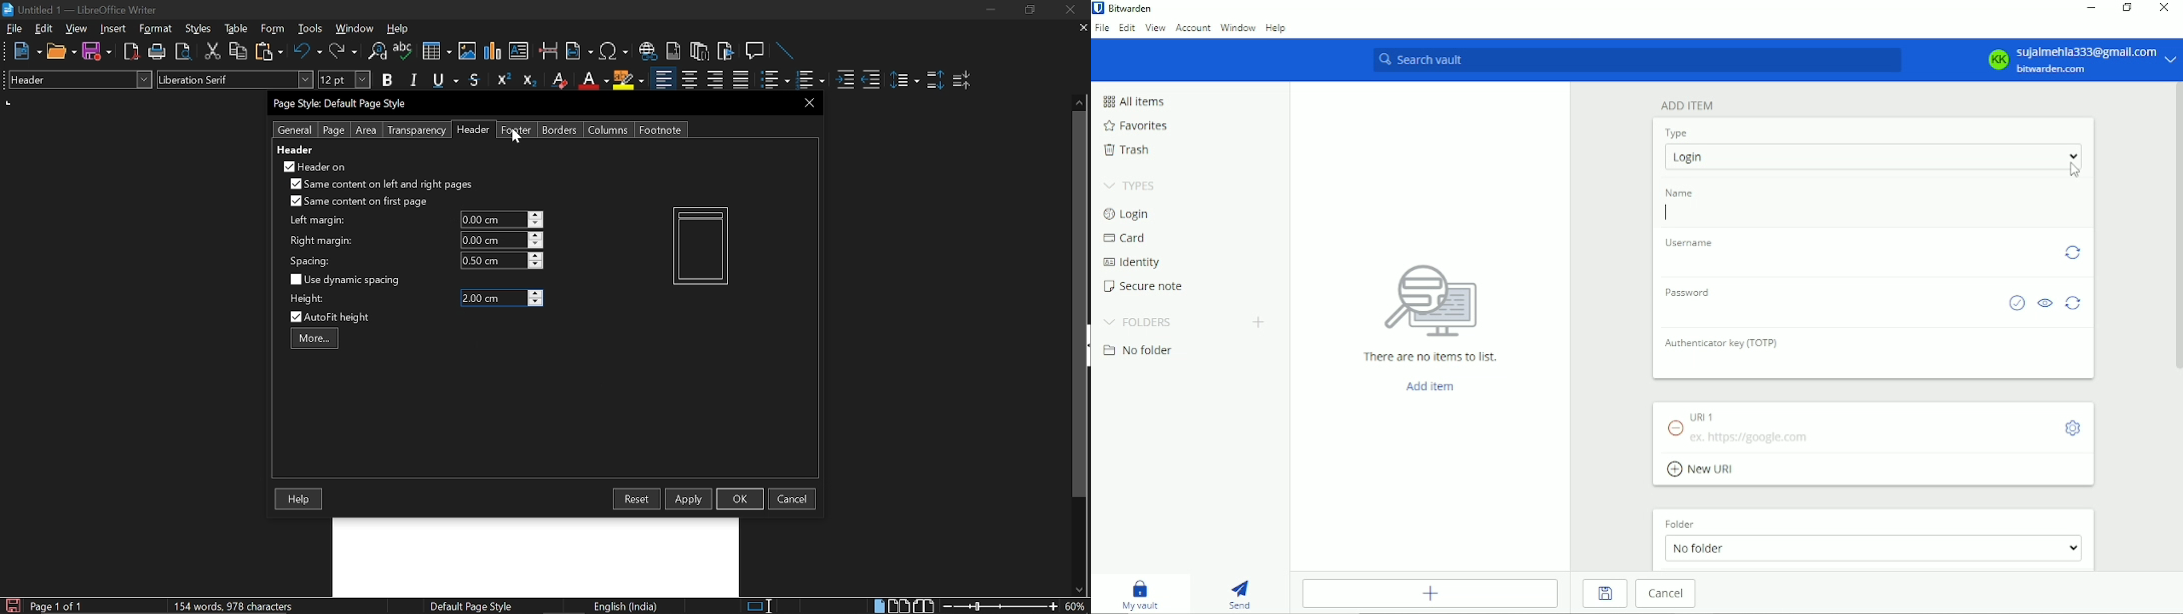  What do you see at coordinates (964, 79) in the screenshot?
I see `decrease paragraph spacing Decrease paragraph spacing` at bounding box center [964, 79].